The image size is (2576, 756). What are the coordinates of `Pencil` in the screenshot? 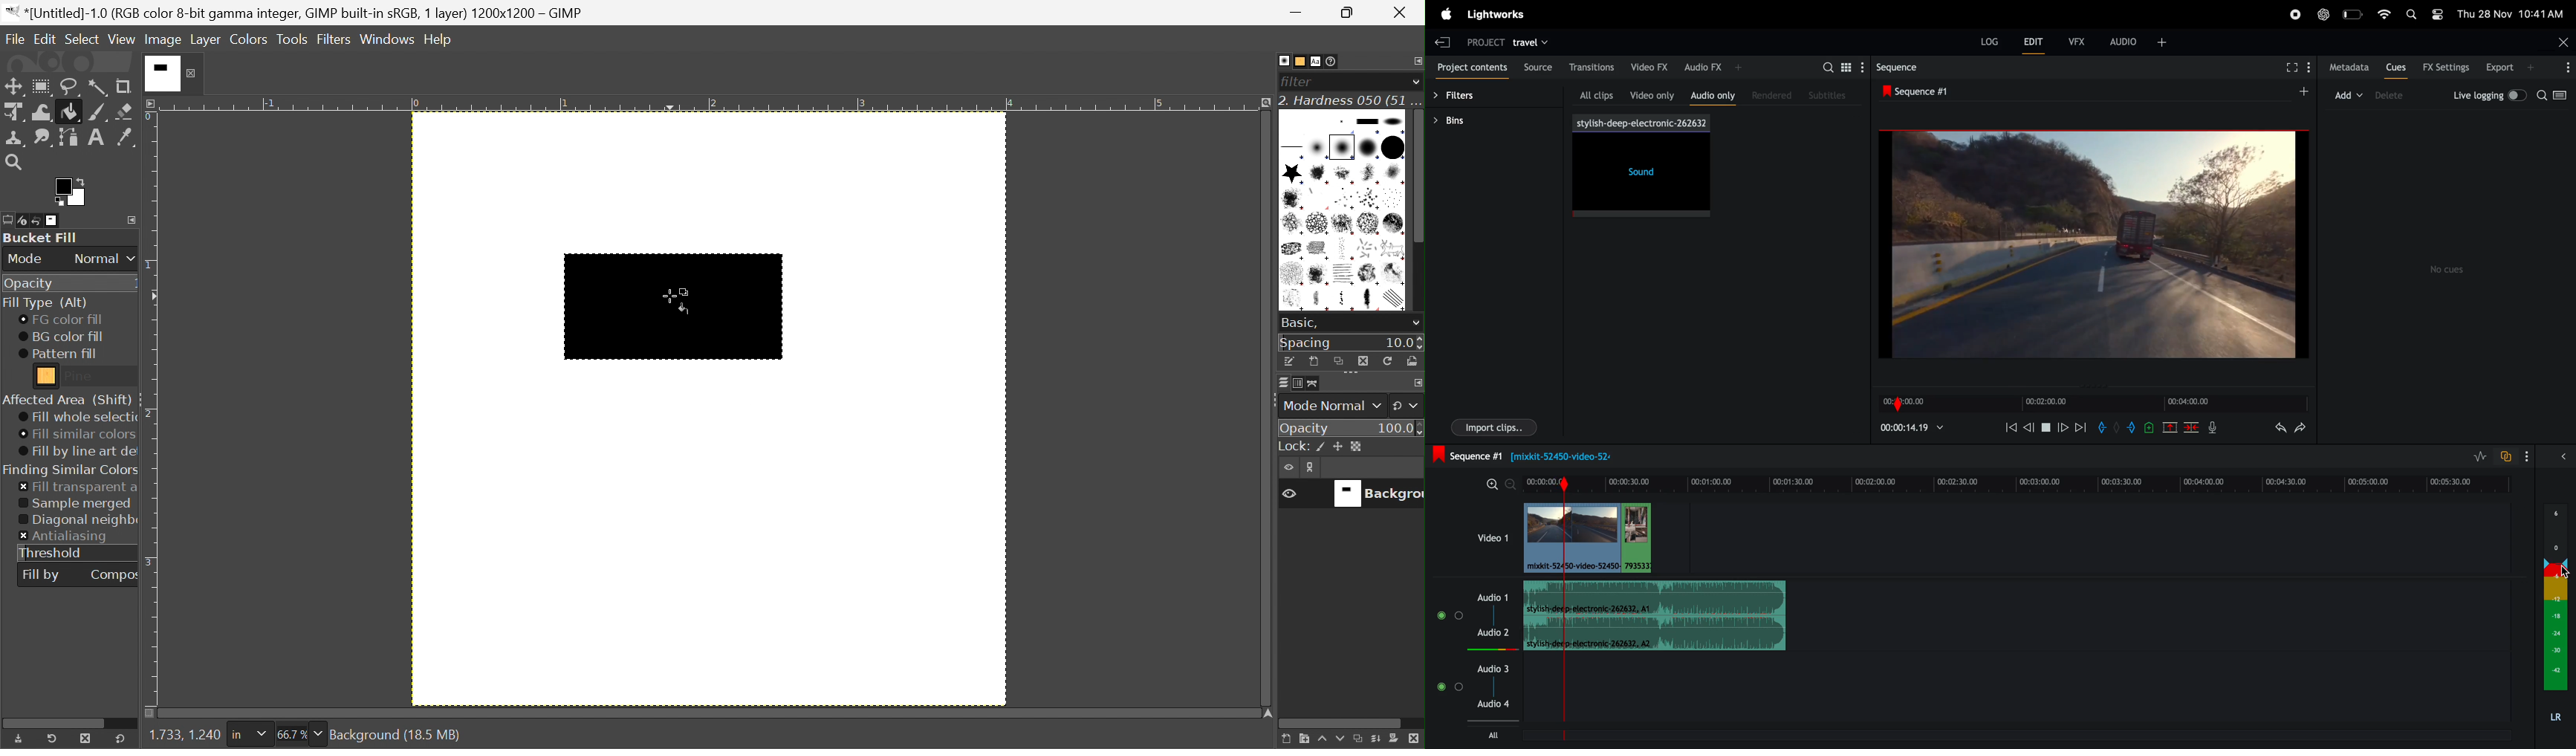 It's located at (1346, 300).